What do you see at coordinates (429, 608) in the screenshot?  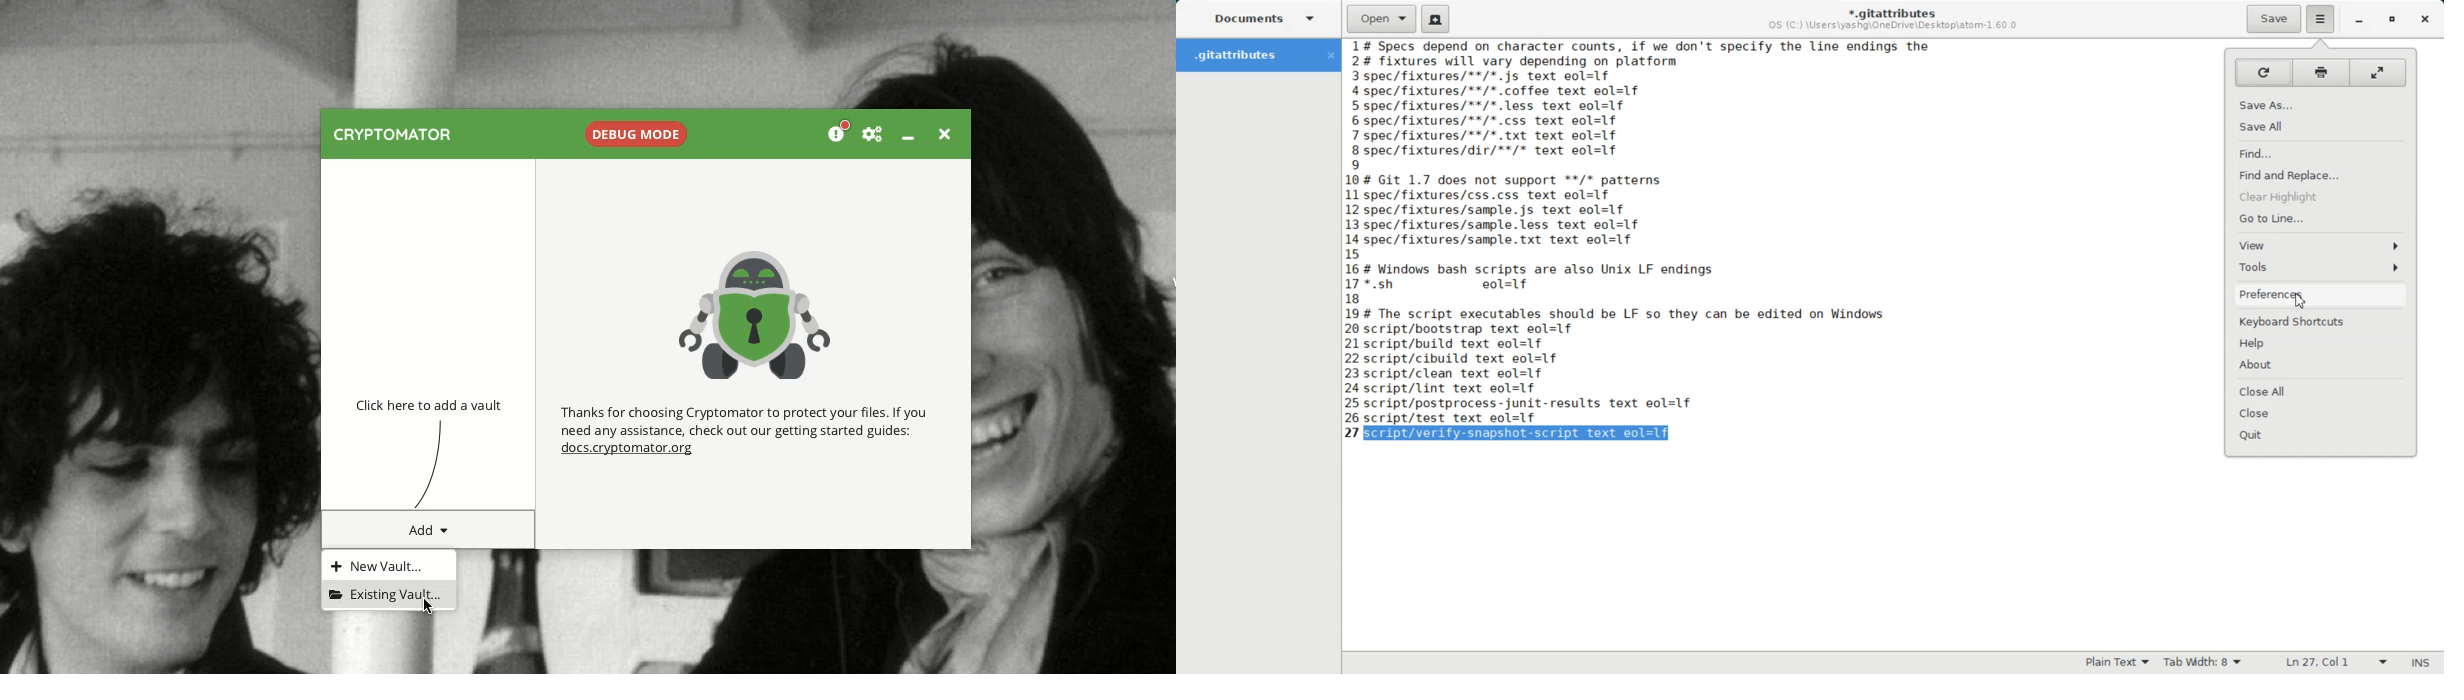 I see `Cursor` at bounding box center [429, 608].